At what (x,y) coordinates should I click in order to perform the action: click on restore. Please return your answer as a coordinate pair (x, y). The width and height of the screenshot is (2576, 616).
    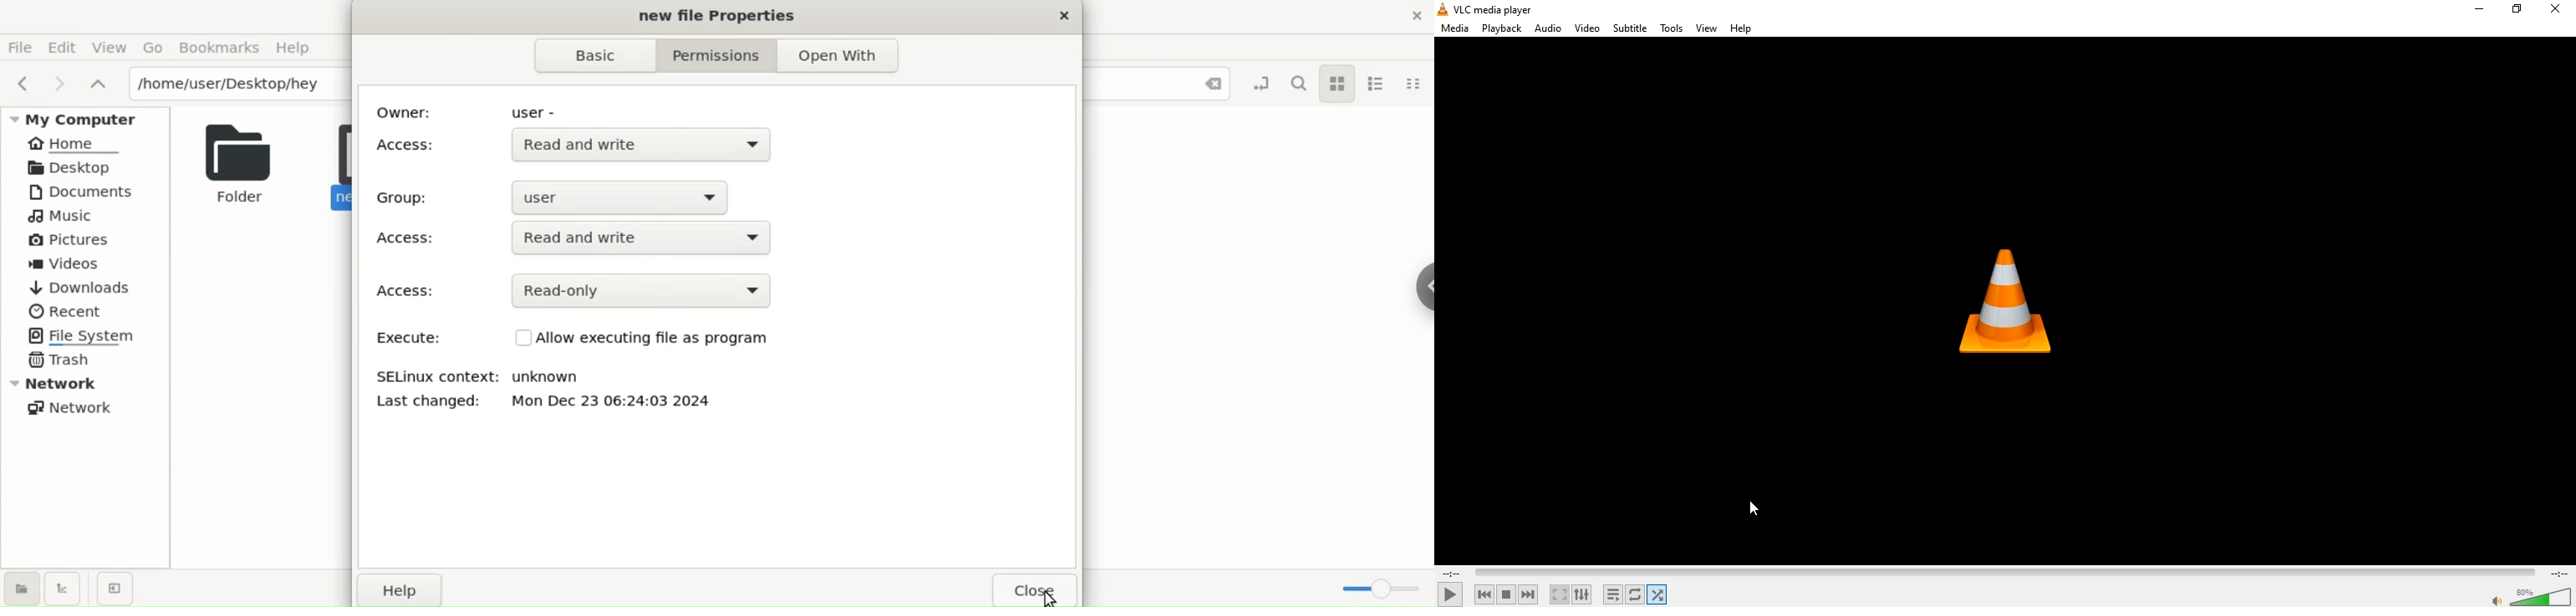
    Looking at the image, I should click on (2517, 10).